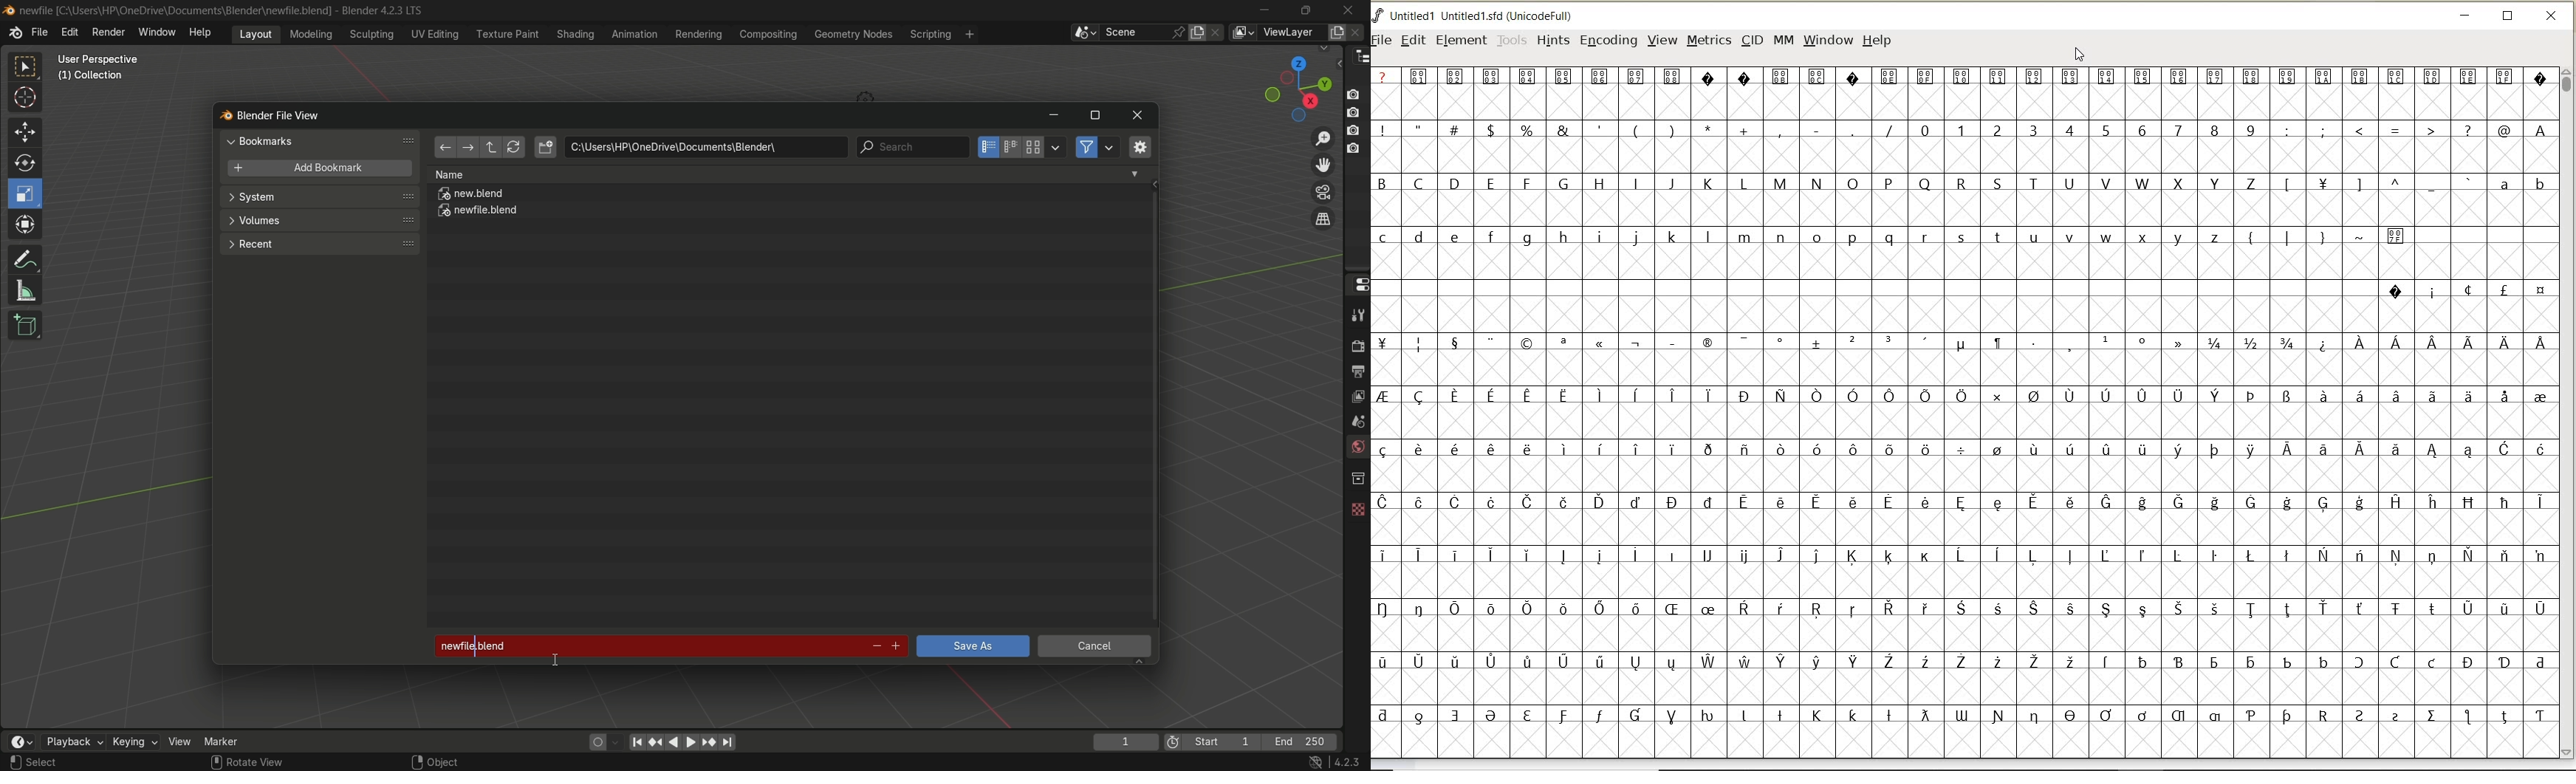 The image size is (2576, 784). I want to click on switch current view layer, so click(1323, 220).